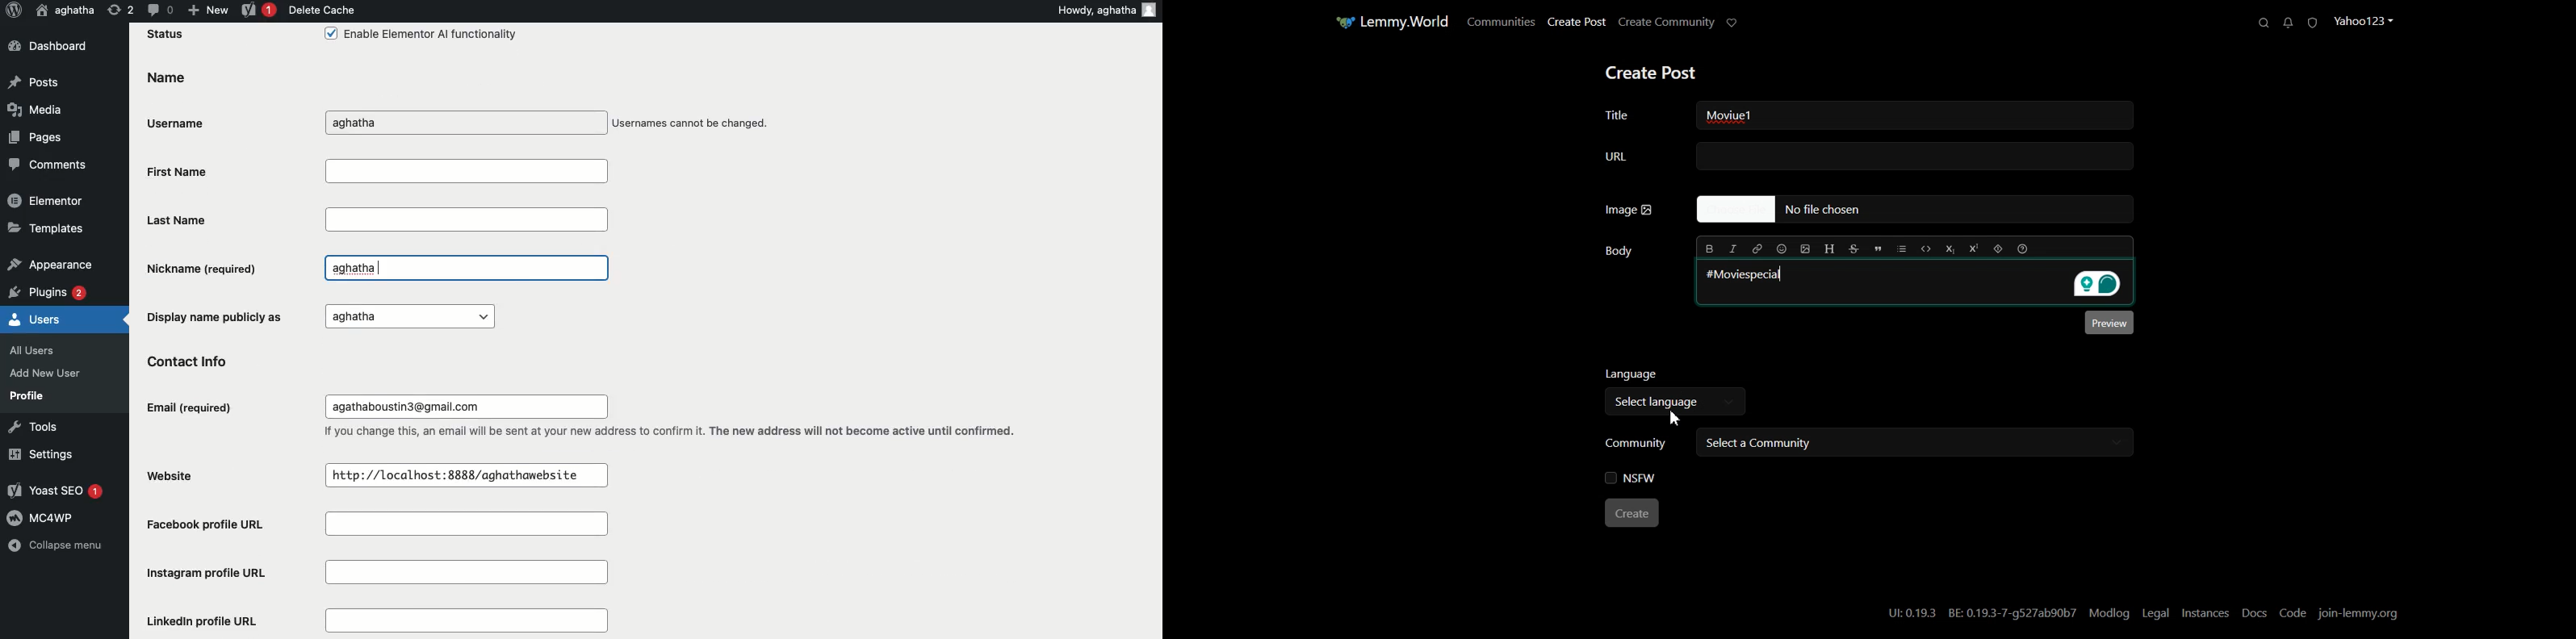  I want to click on Quote, so click(1878, 250).